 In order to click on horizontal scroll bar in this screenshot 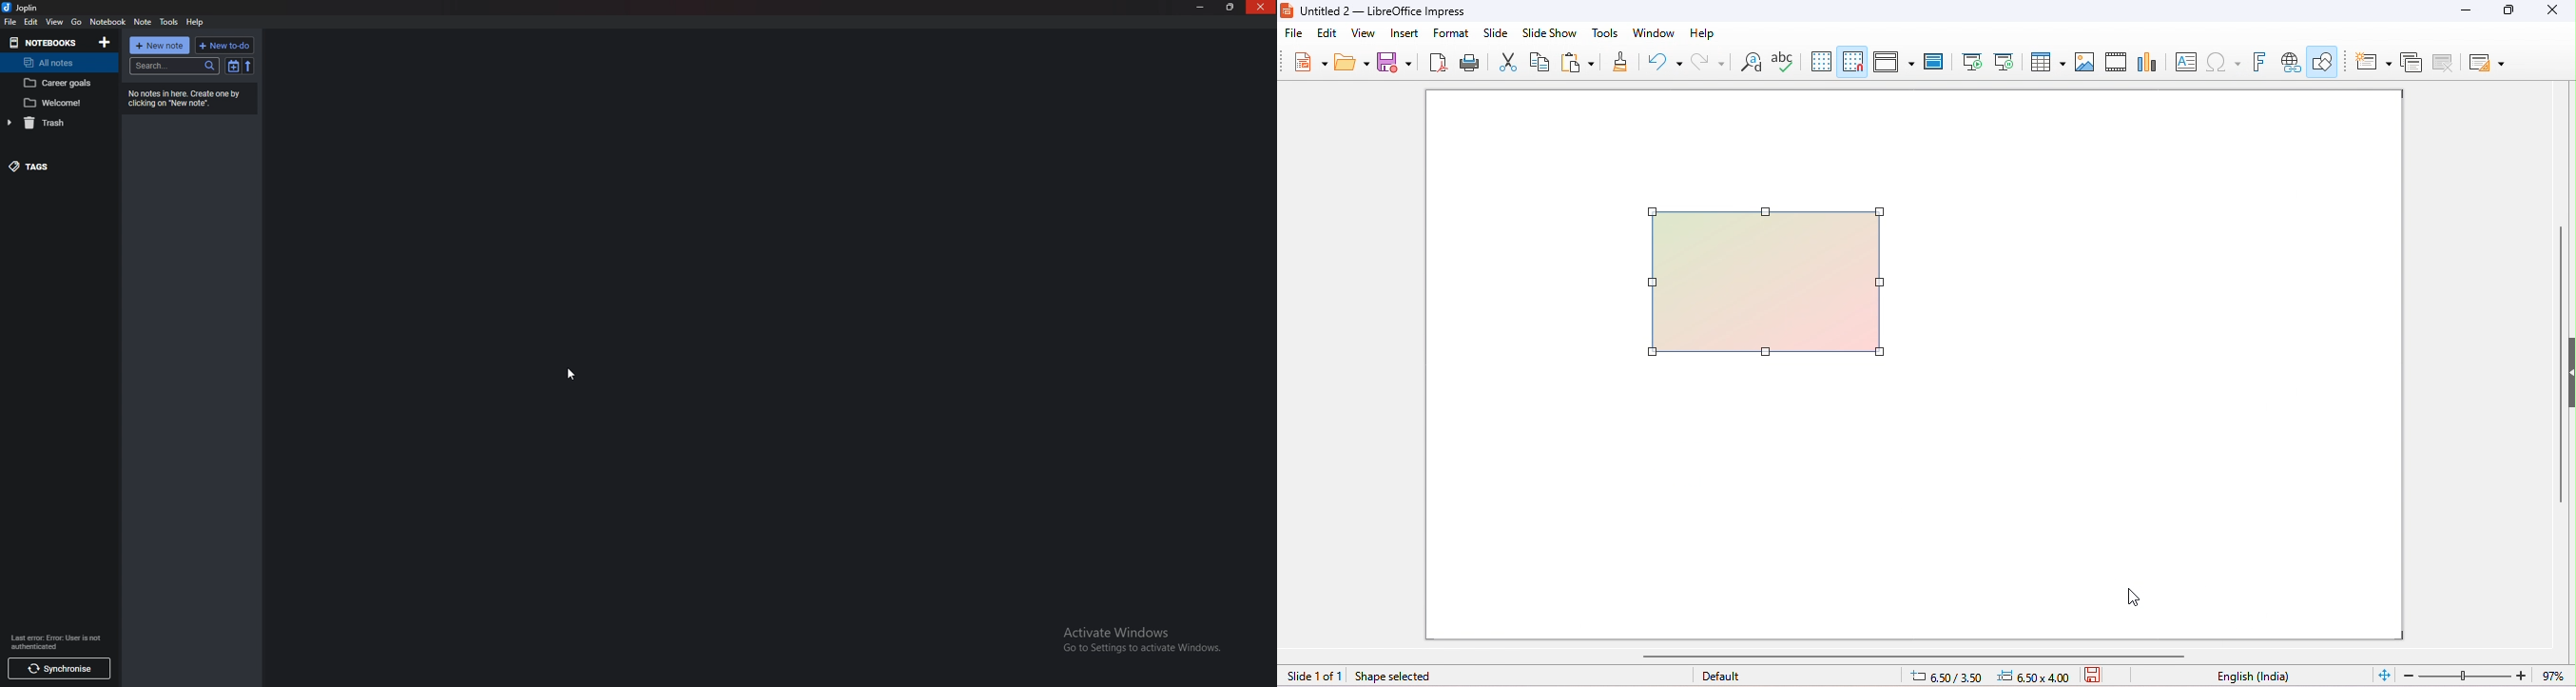, I will do `click(1917, 656)`.